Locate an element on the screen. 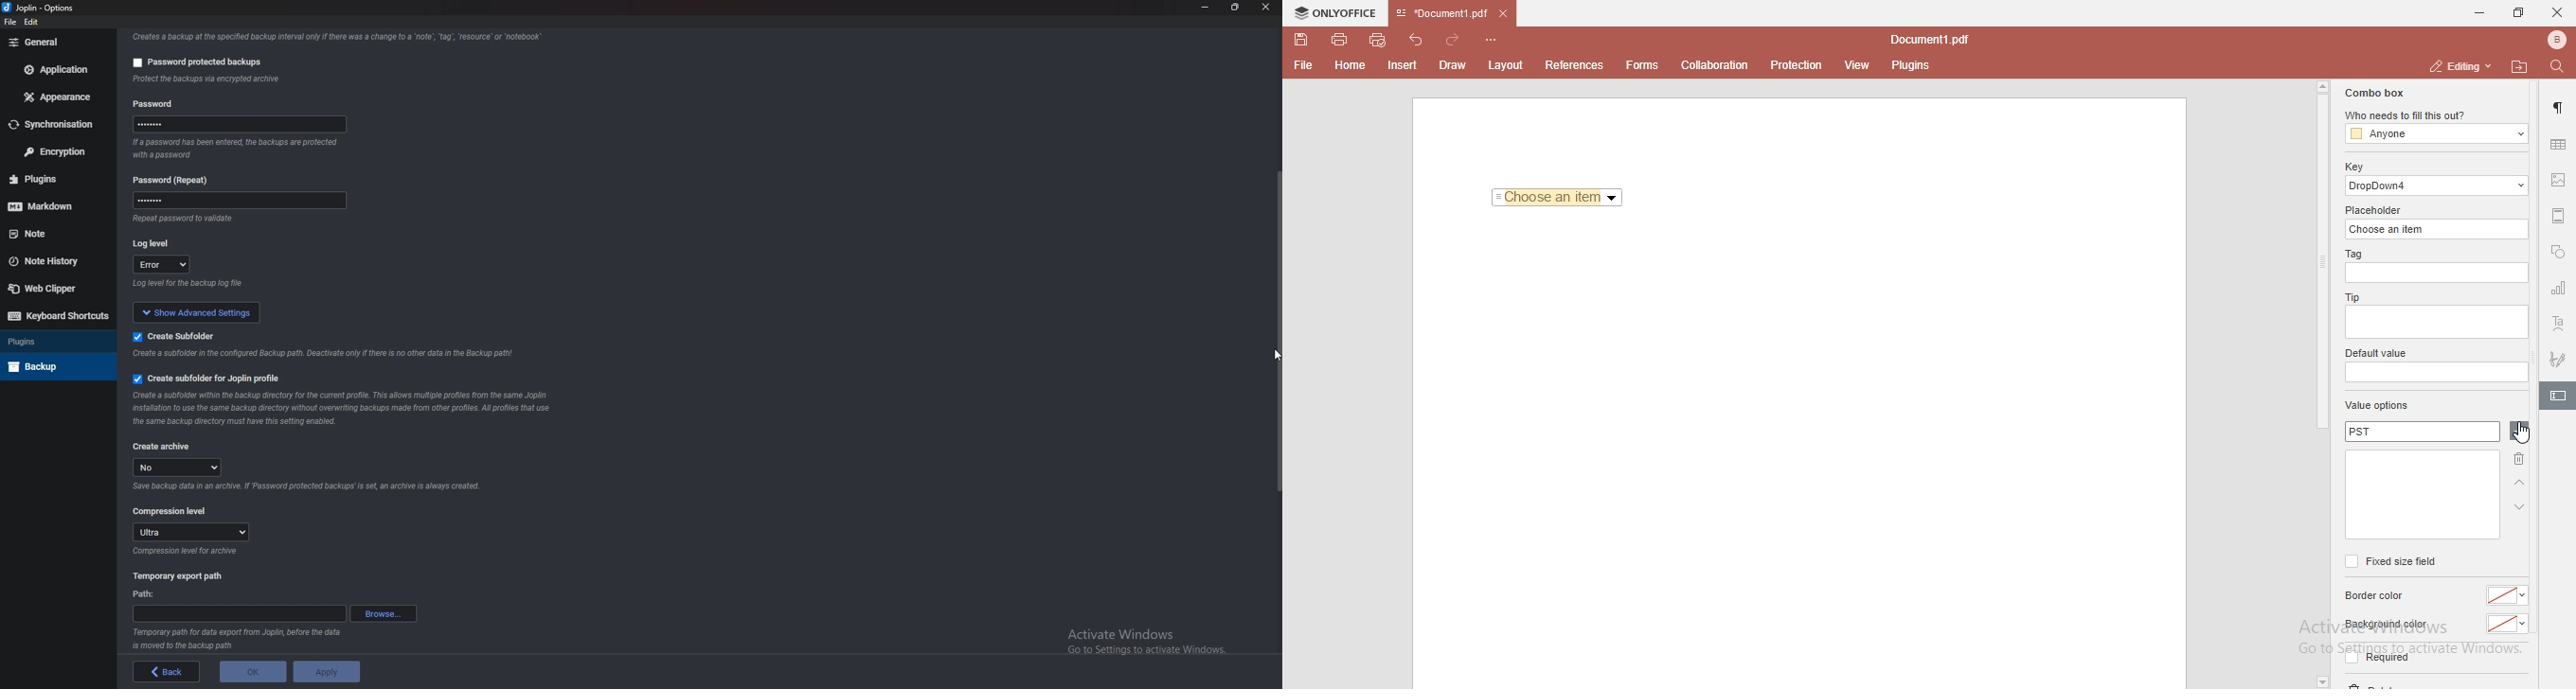 This screenshot has width=2576, height=700. view is located at coordinates (1858, 65).